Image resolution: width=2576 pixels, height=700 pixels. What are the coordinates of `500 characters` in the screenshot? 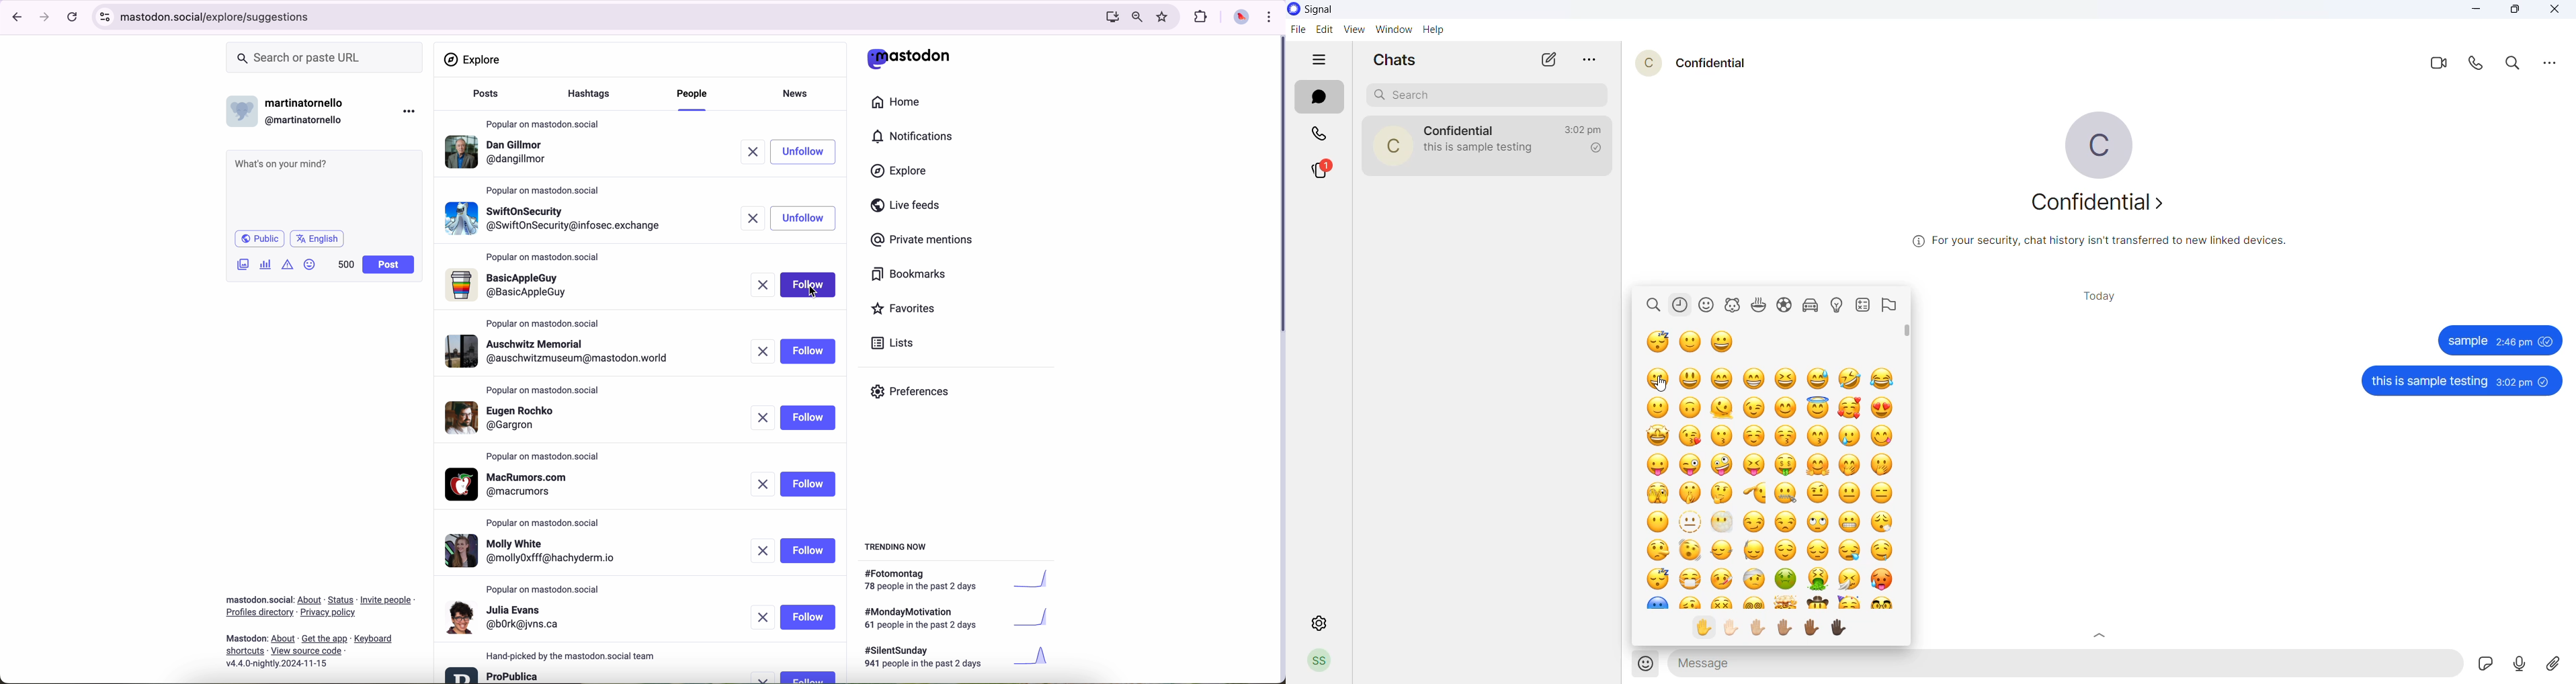 It's located at (346, 264).